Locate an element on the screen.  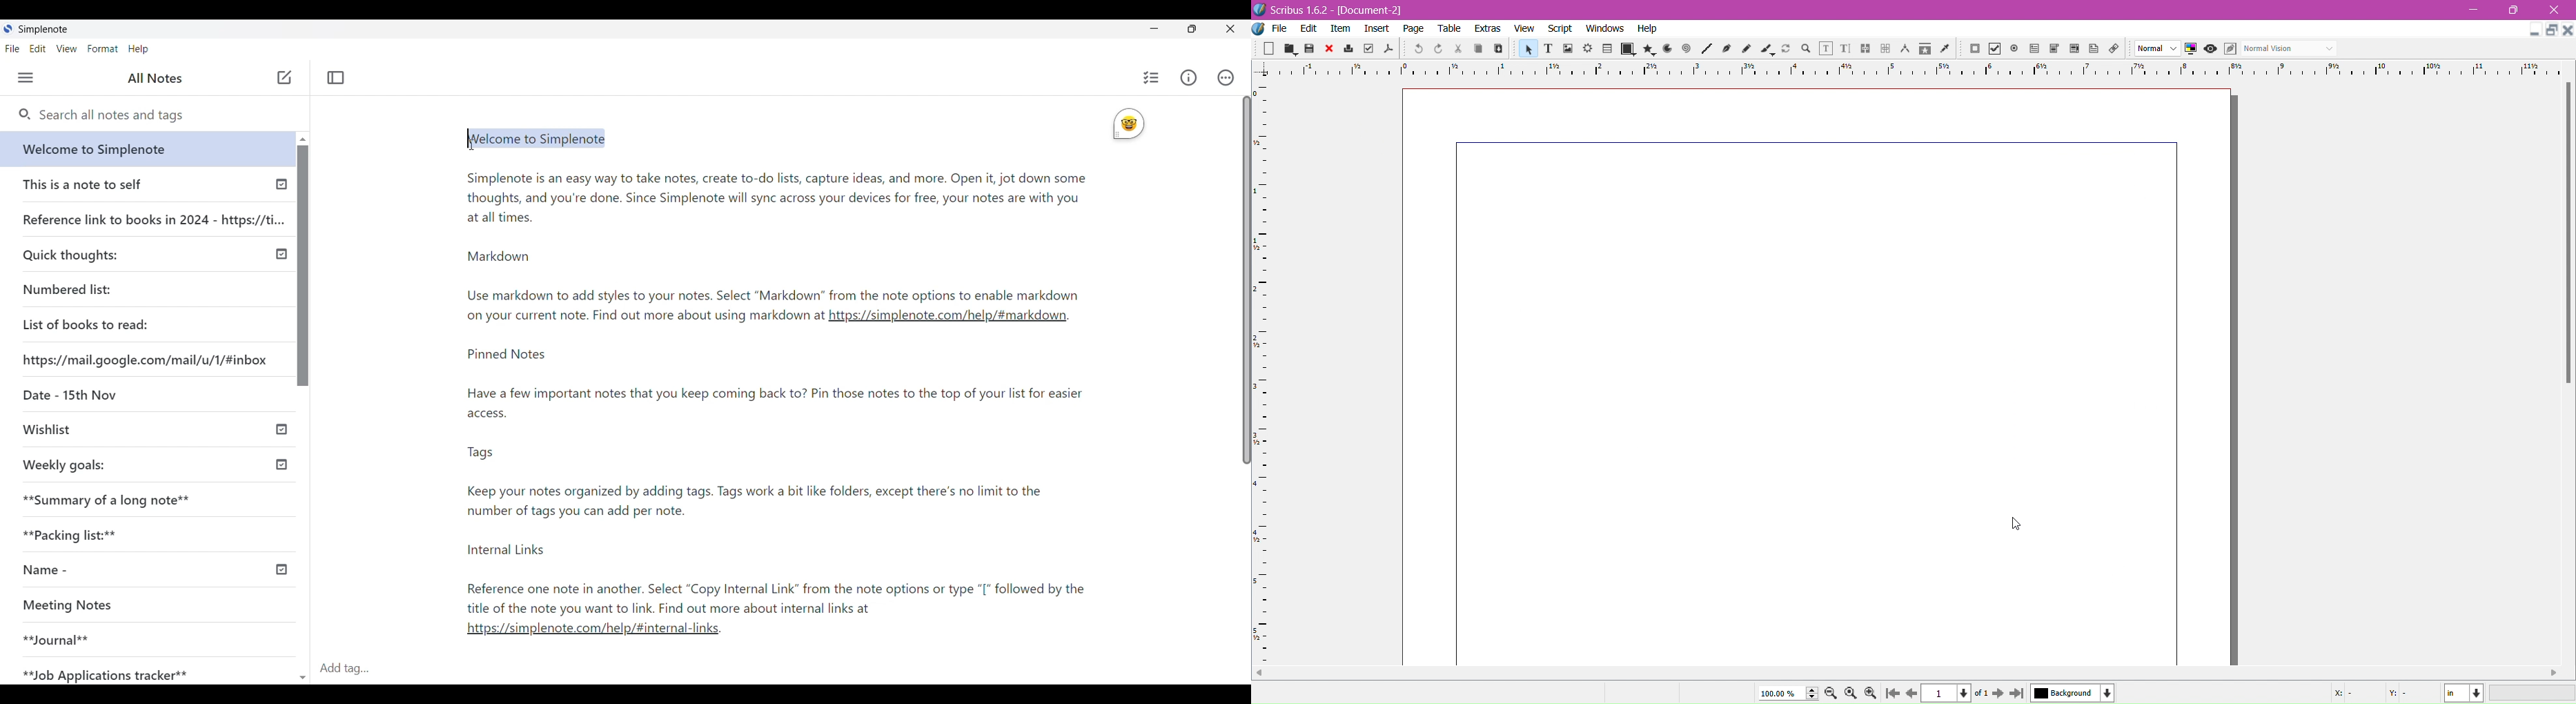
View menu  is located at coordinates (67, 48).